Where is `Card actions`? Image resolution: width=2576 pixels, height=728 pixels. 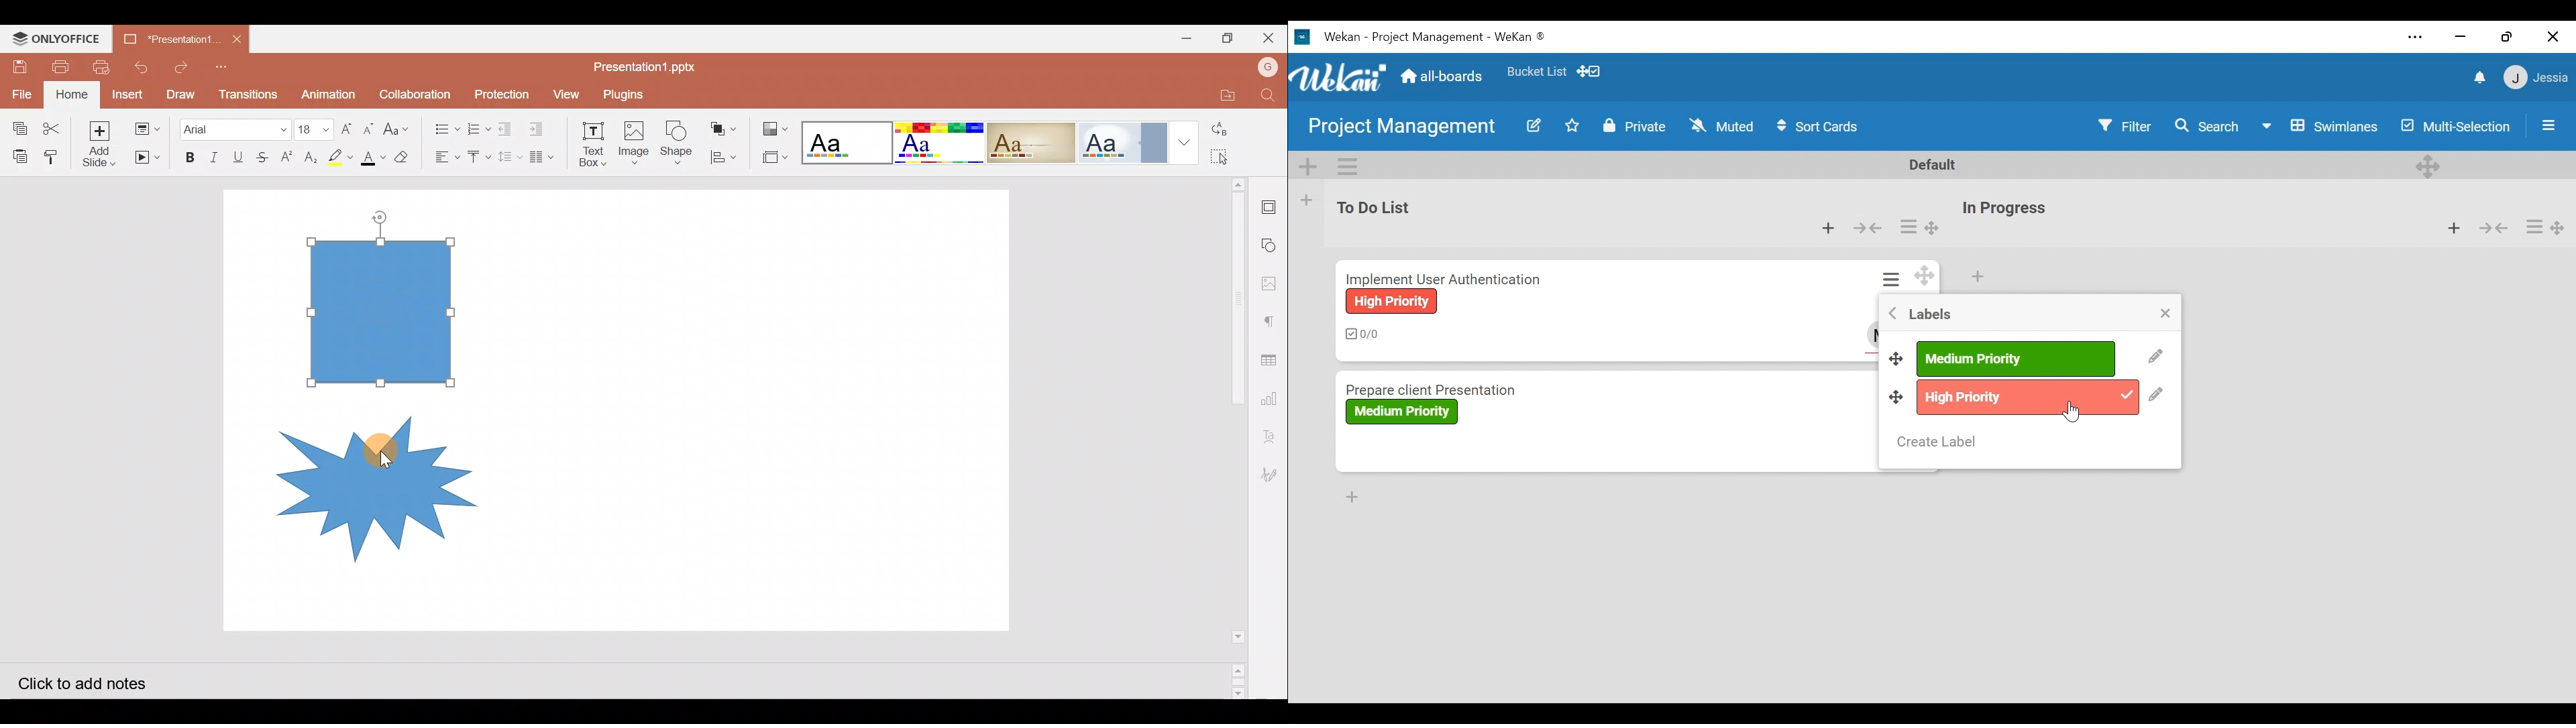
Card actions is located at coordinates (2533, 227).